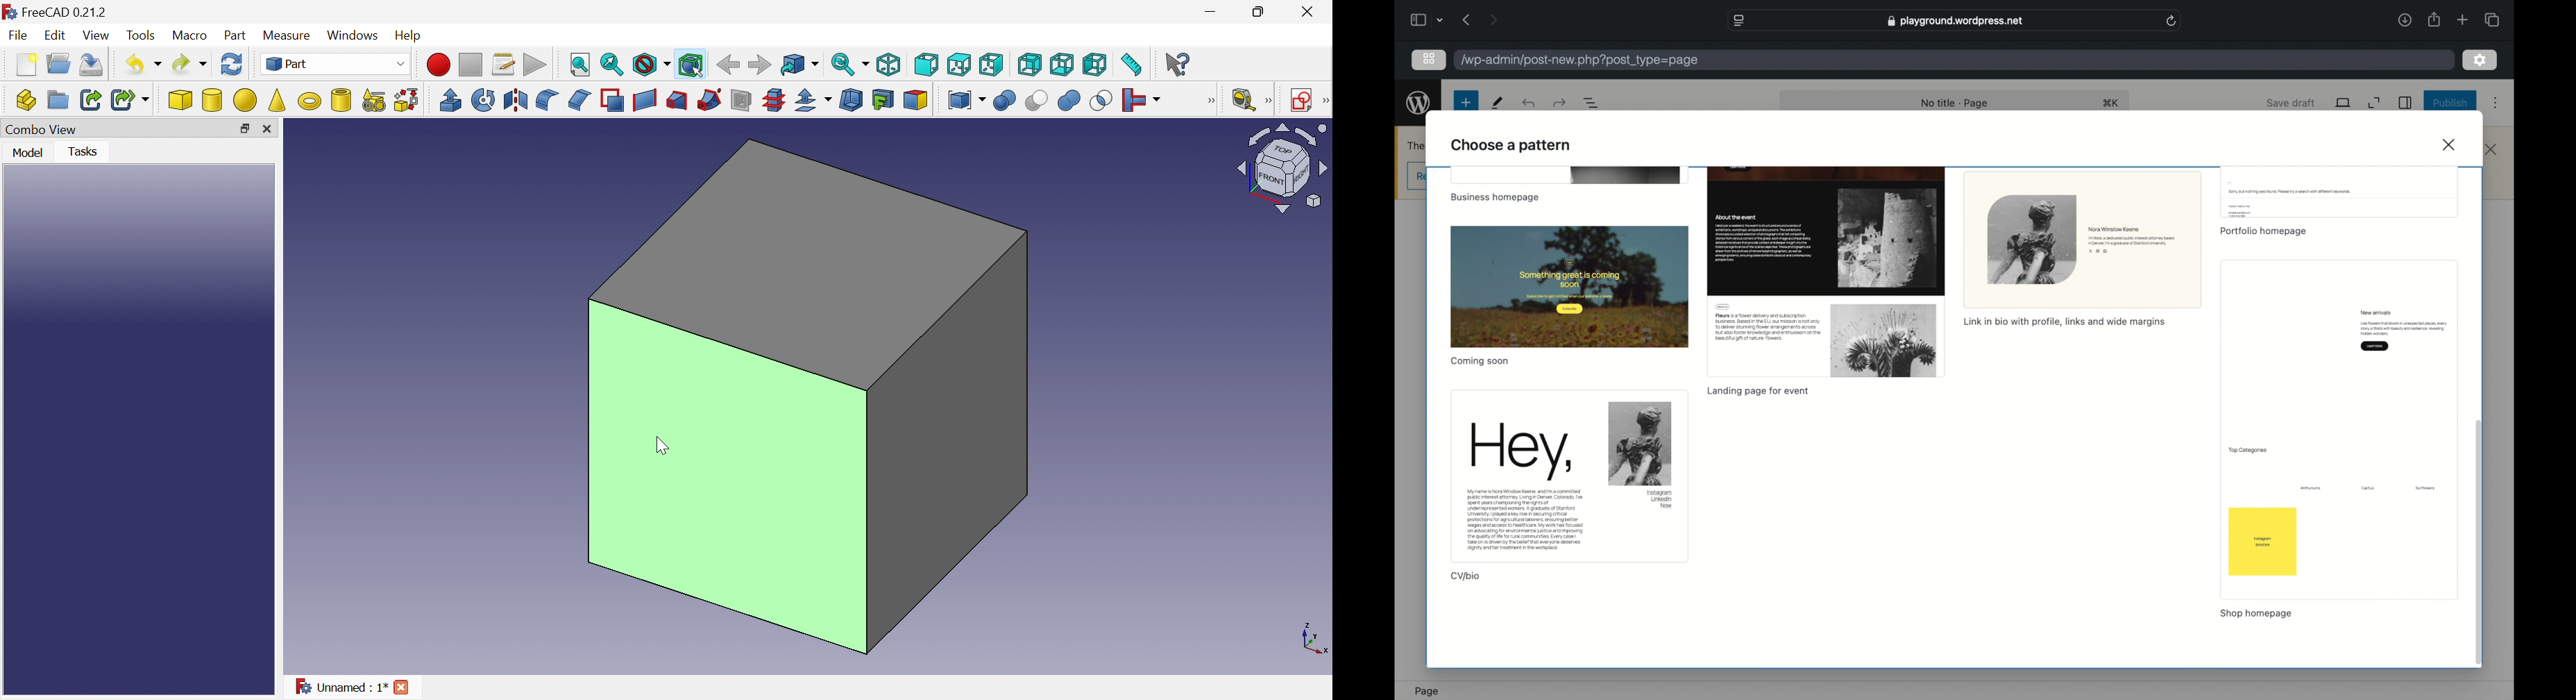  Describe the element at coordinates (1827, 271) in the screenshot. I see `preview` at that location.